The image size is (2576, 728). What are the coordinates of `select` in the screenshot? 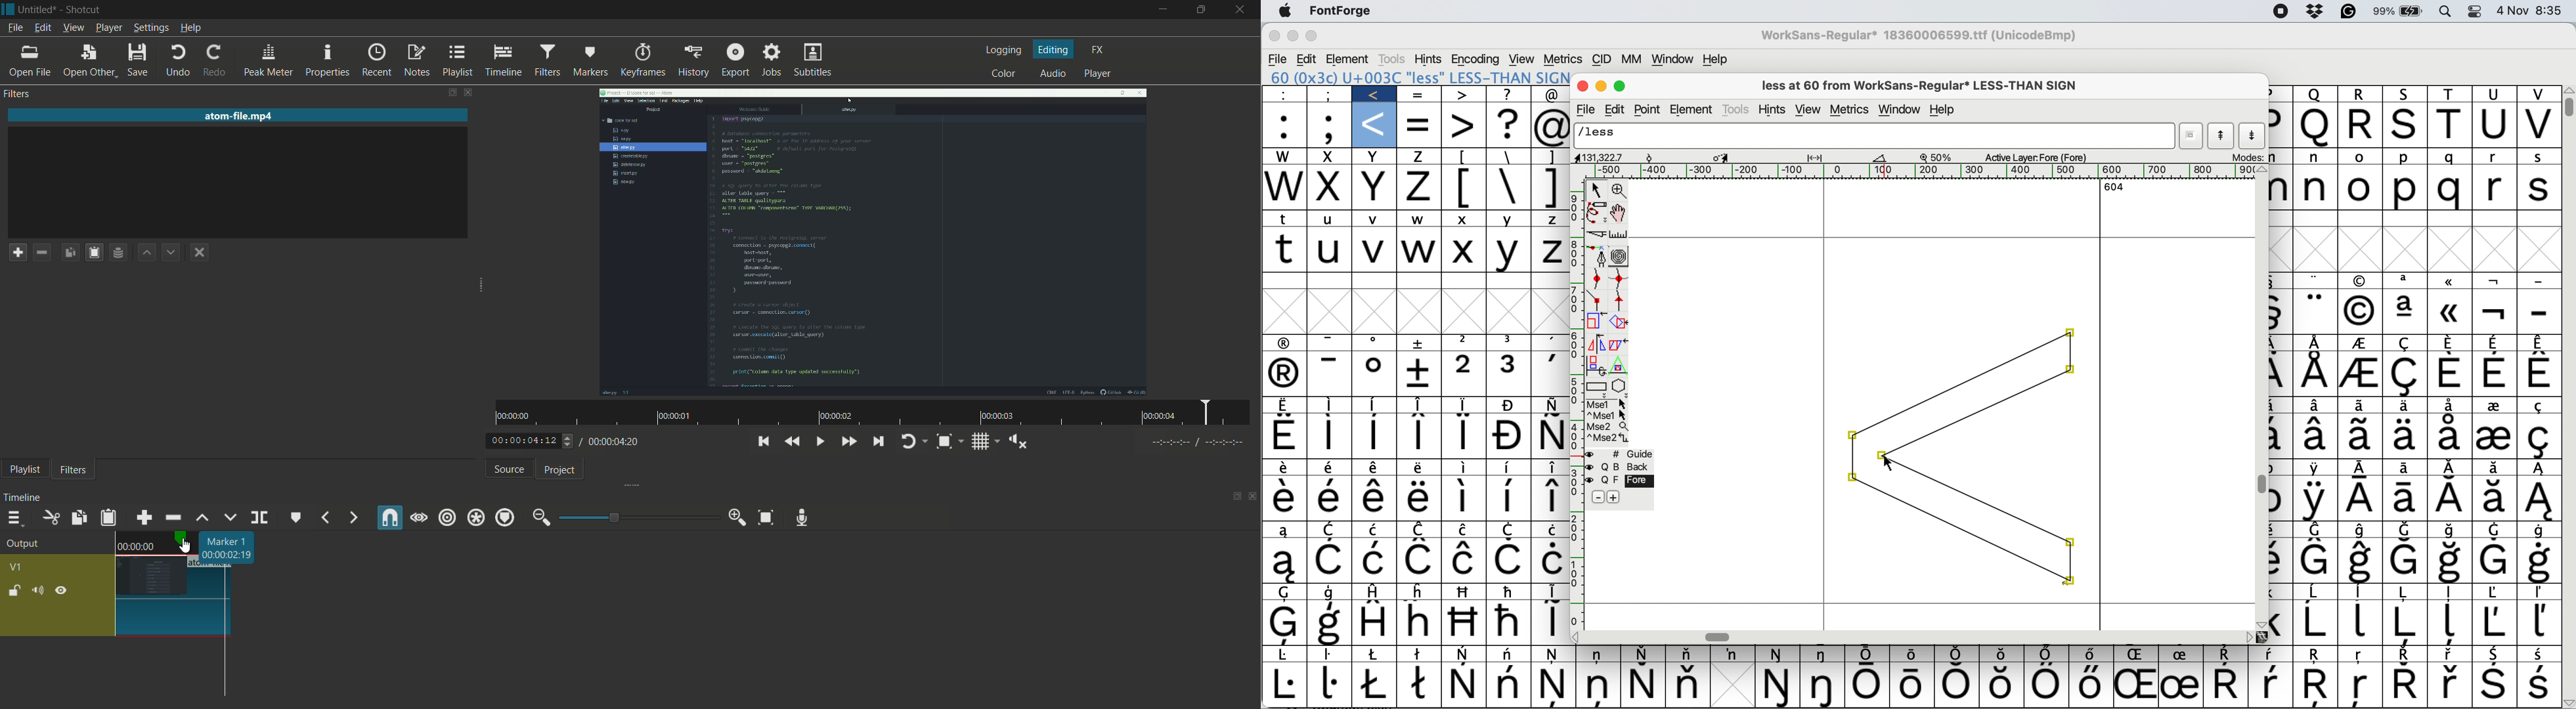 It's located at (1595, 192).